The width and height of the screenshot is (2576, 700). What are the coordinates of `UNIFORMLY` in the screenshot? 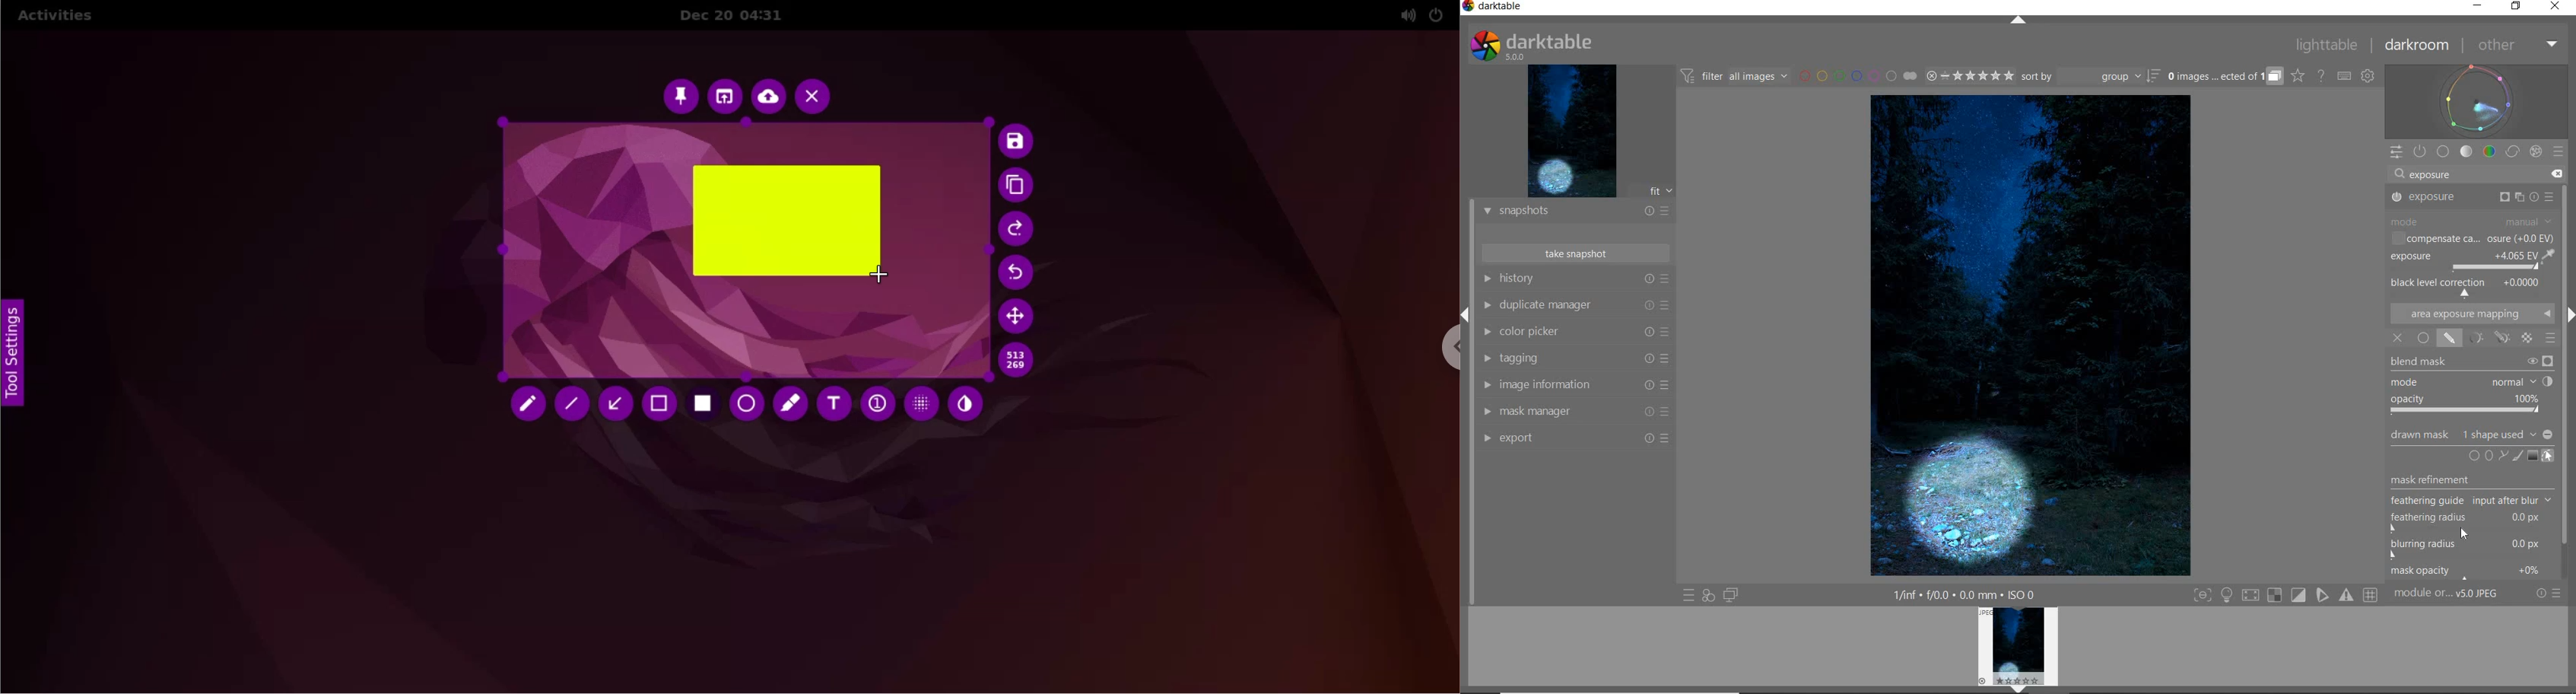 It's located at (2422, 338).